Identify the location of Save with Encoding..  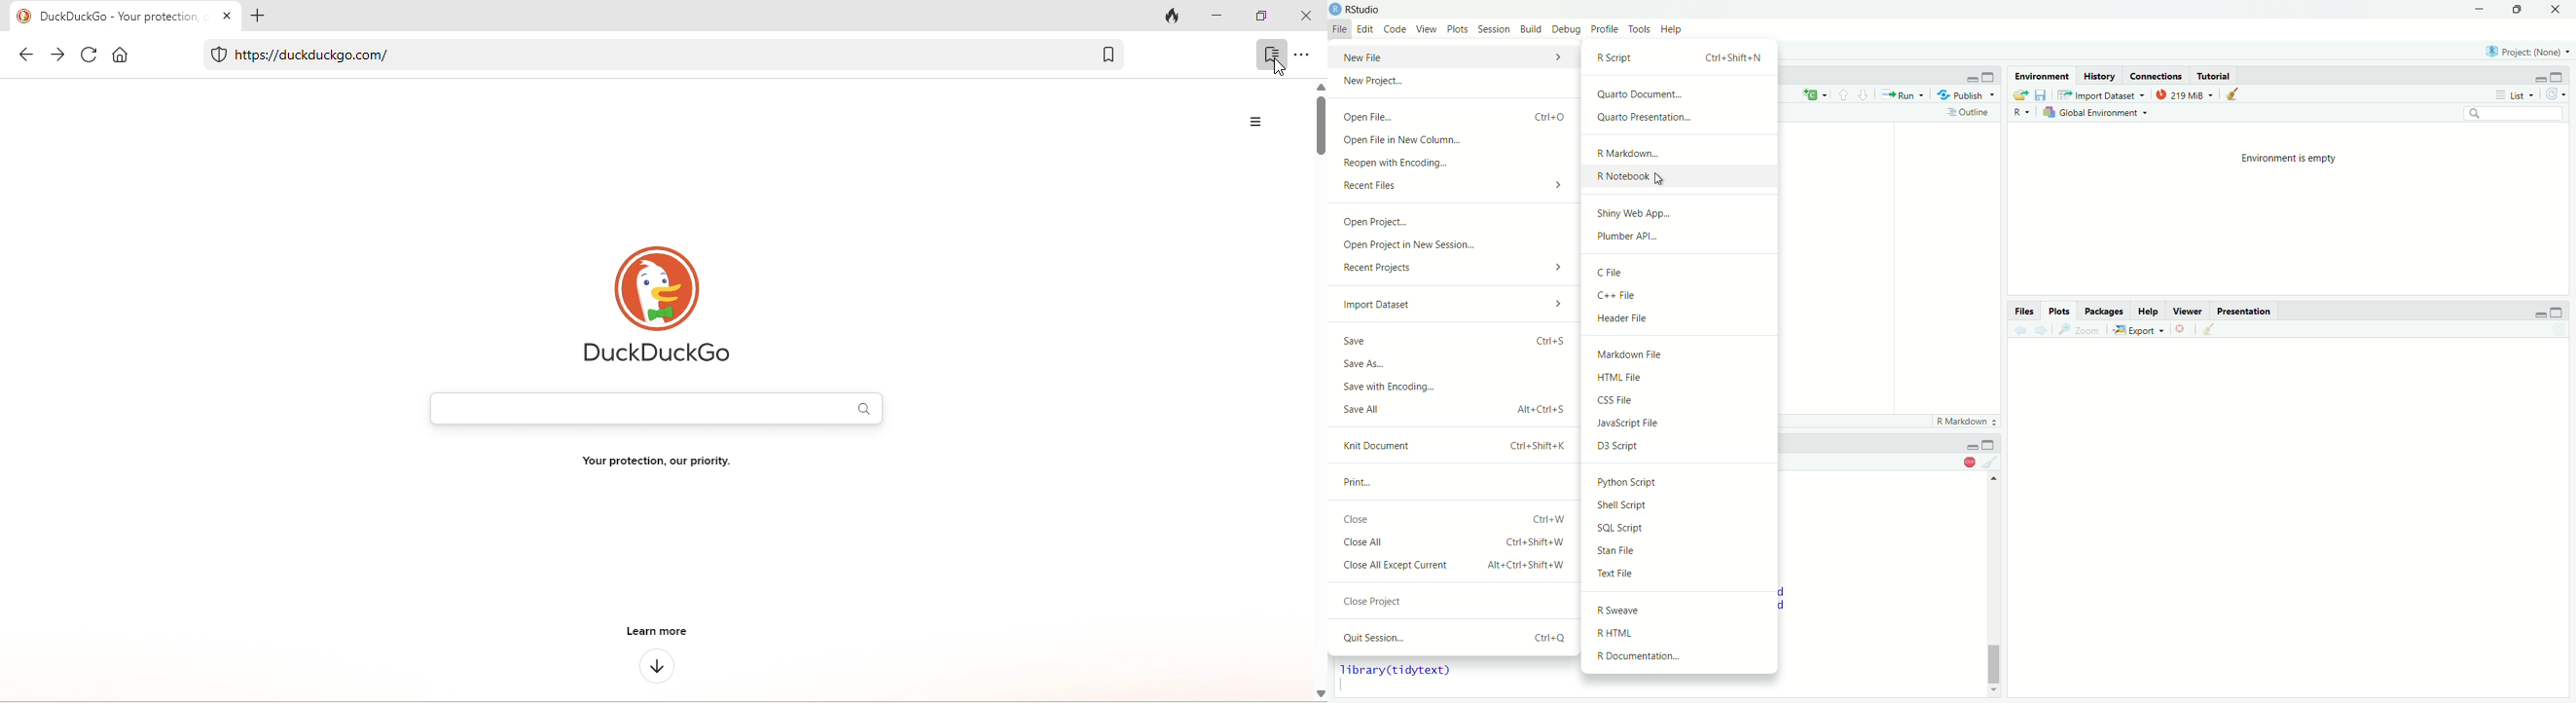
(1450, 385).